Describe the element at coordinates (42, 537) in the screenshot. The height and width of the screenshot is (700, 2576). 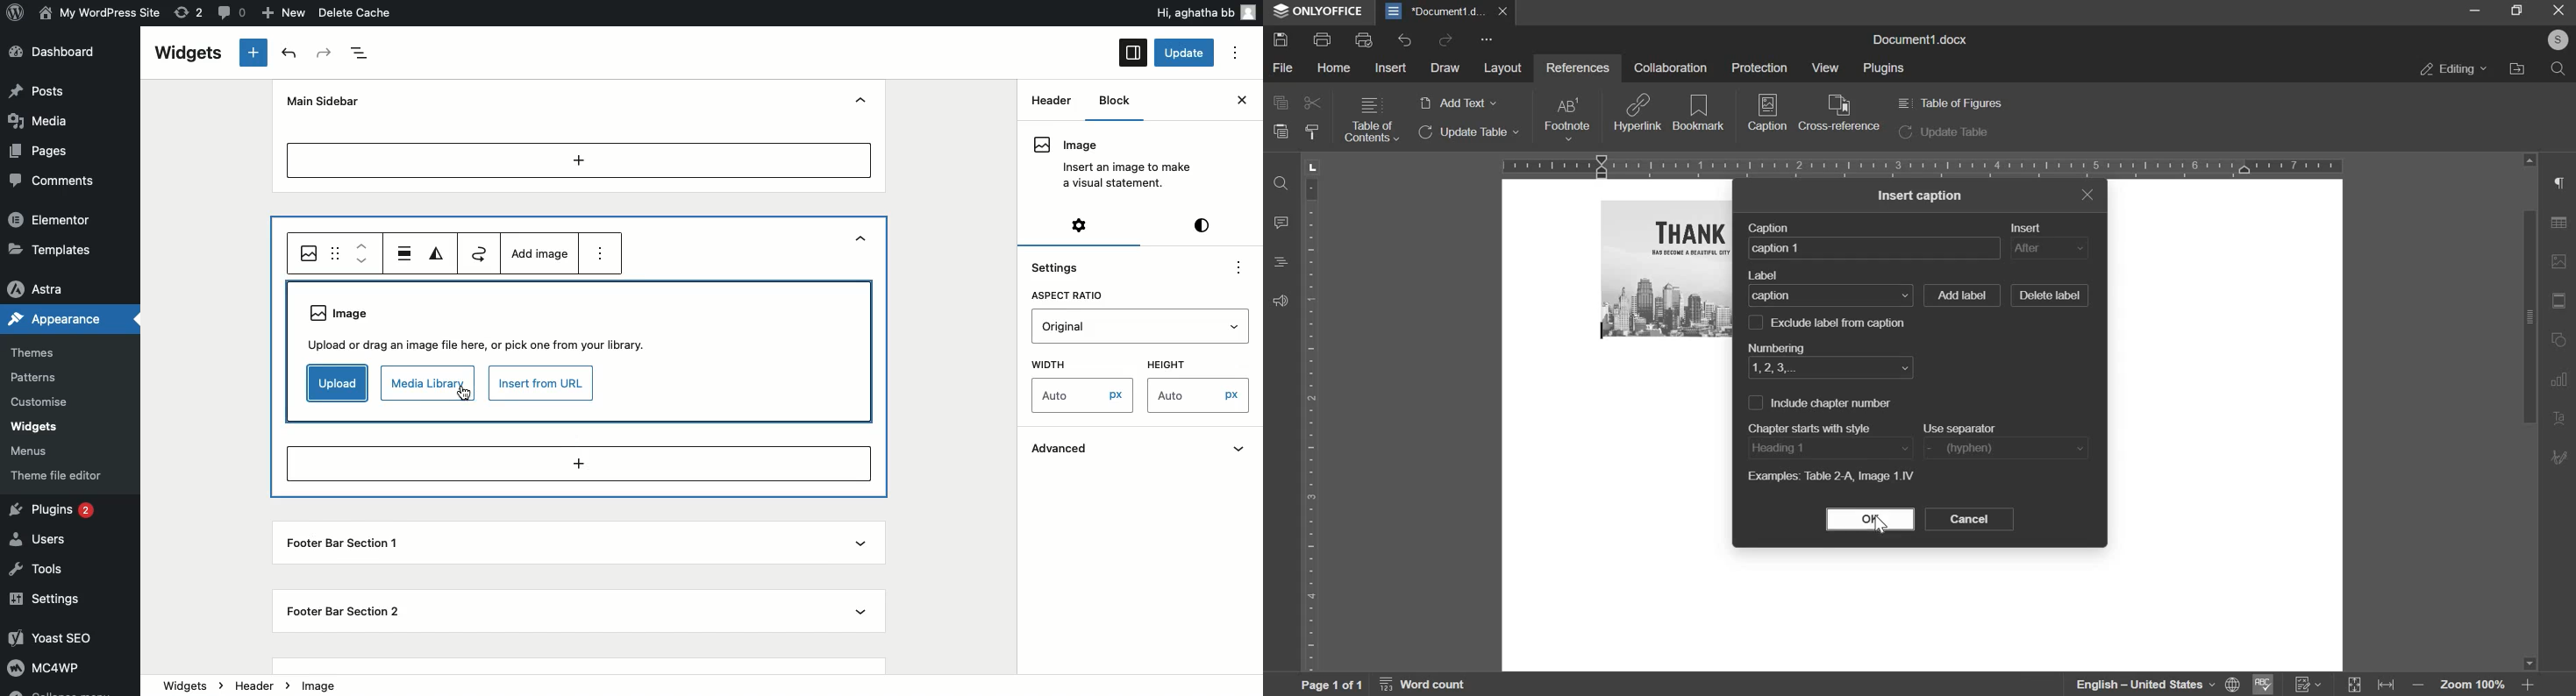
I see `Users` at that location.